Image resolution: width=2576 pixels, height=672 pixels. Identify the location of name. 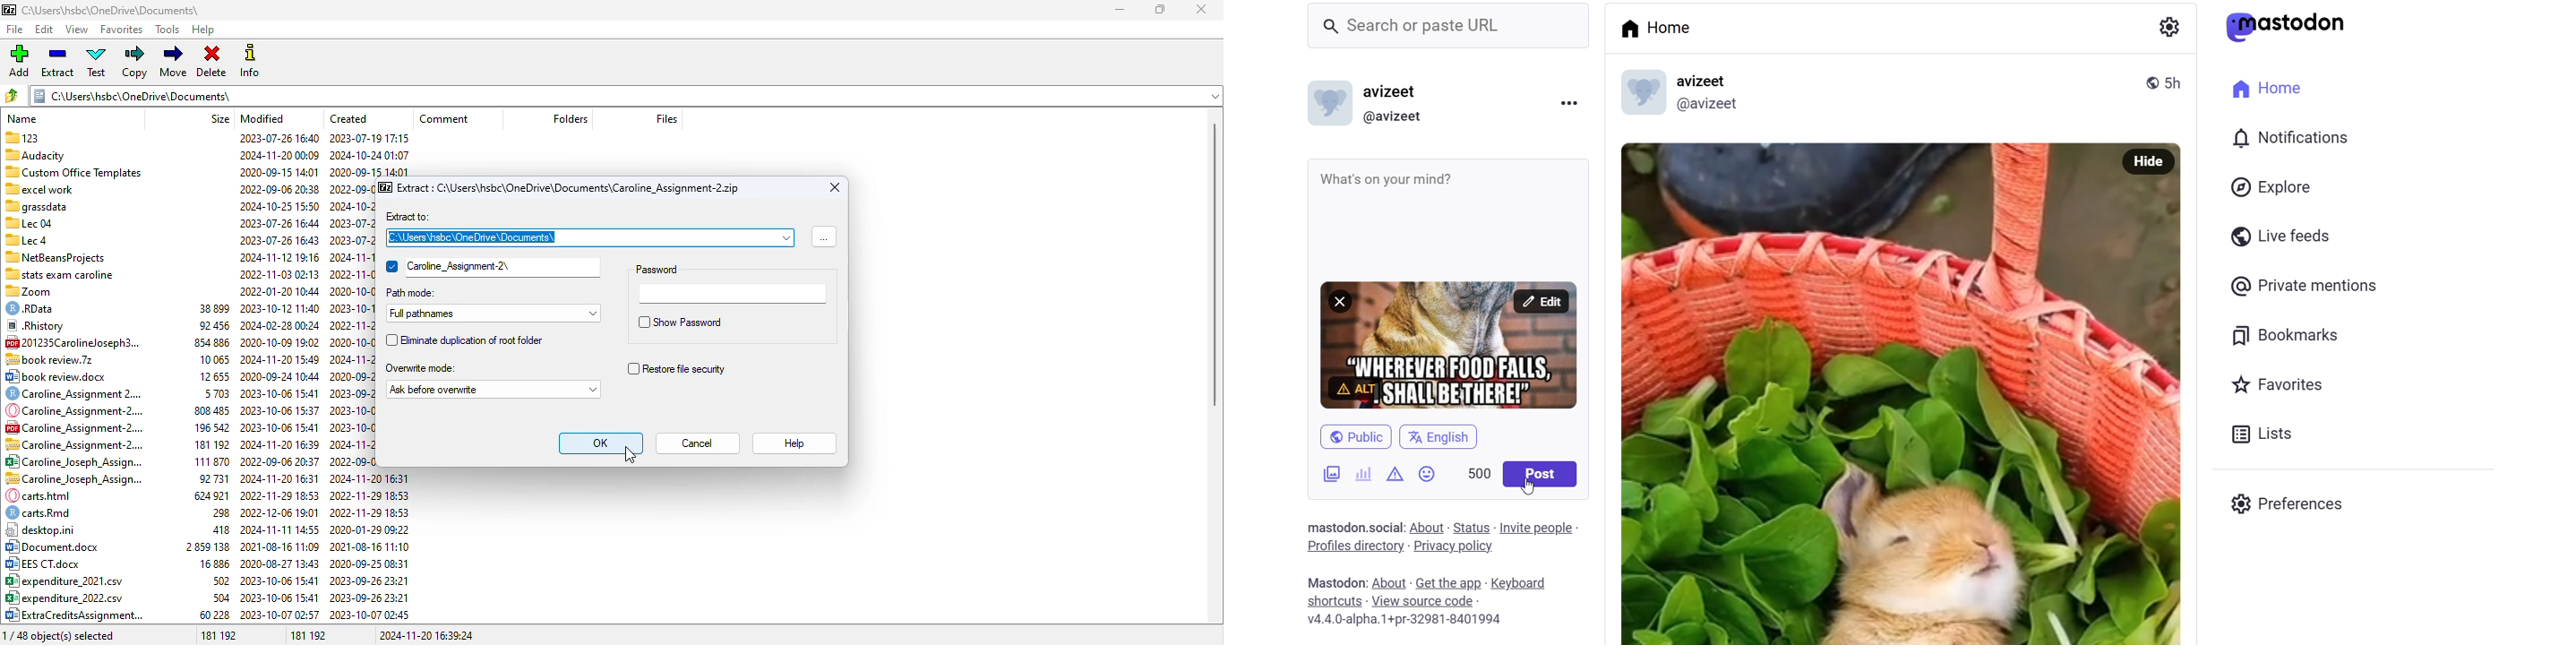
(22, 118).